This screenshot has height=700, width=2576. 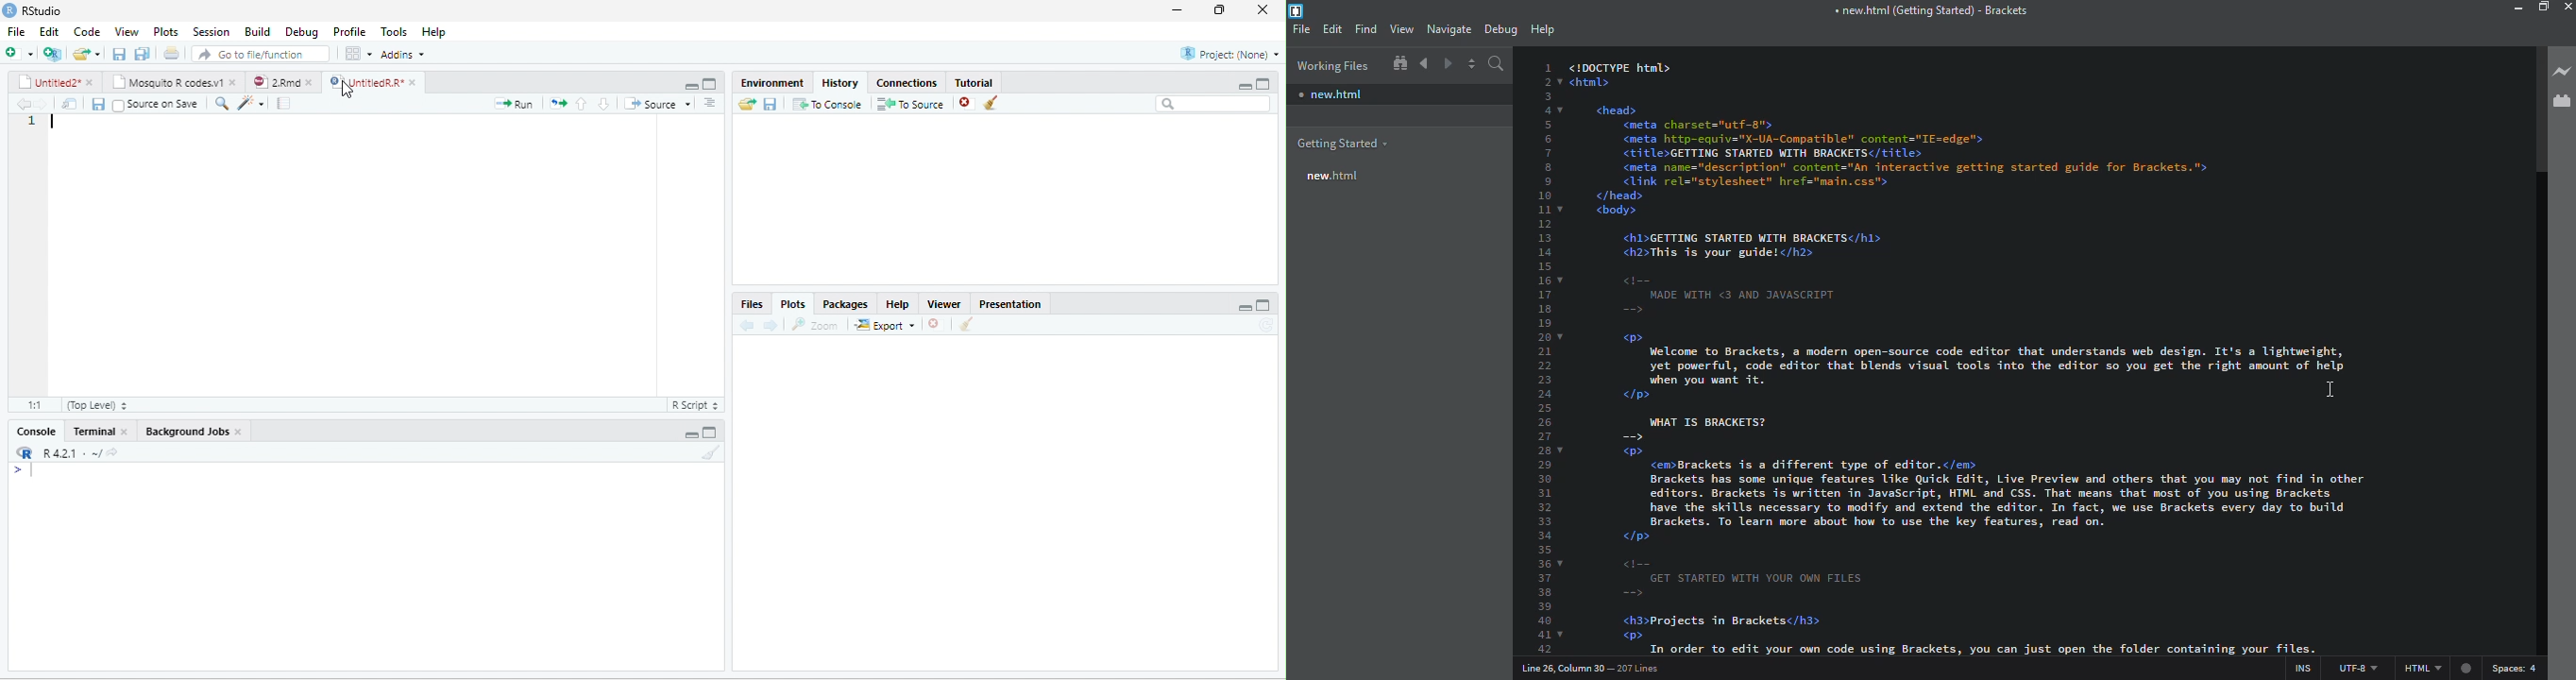 I want to click on cursor, so click(x=2329, y=390).